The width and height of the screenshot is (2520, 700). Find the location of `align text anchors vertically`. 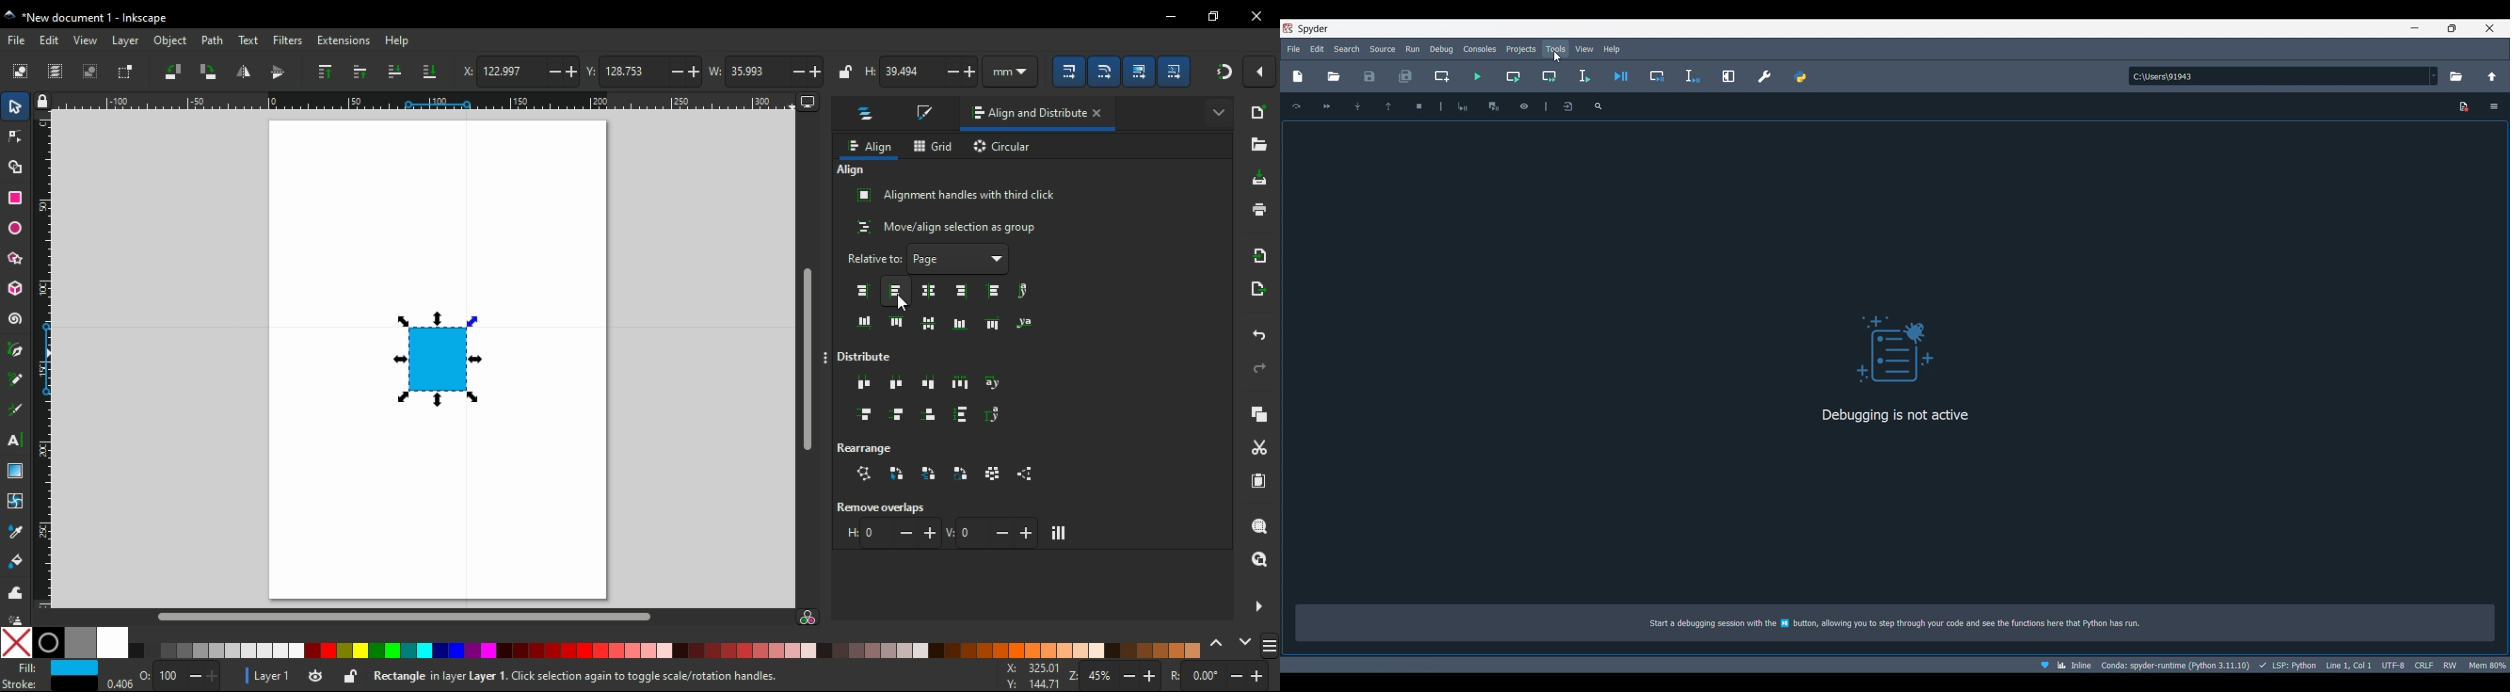

align text anchors vertically is located at coordinates (1026, 290).